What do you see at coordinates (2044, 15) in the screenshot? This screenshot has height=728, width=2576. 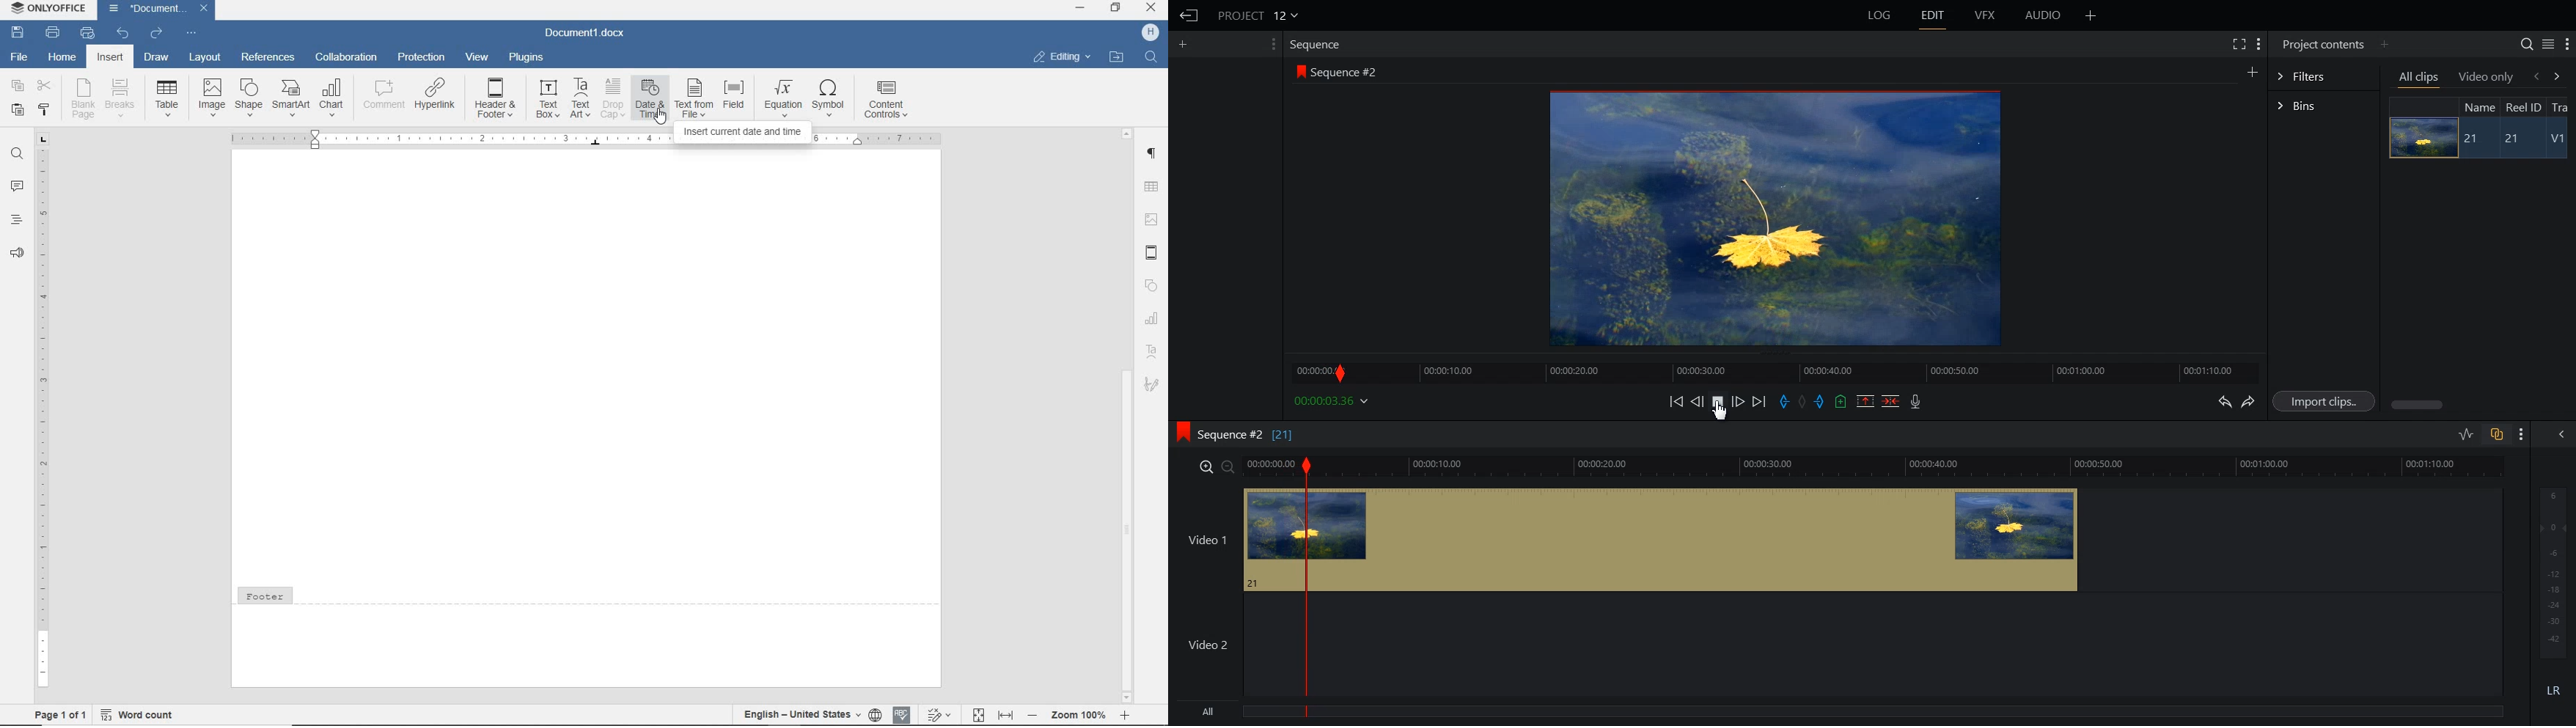 I see `AUDIO` at bounding box center [2044, 15].